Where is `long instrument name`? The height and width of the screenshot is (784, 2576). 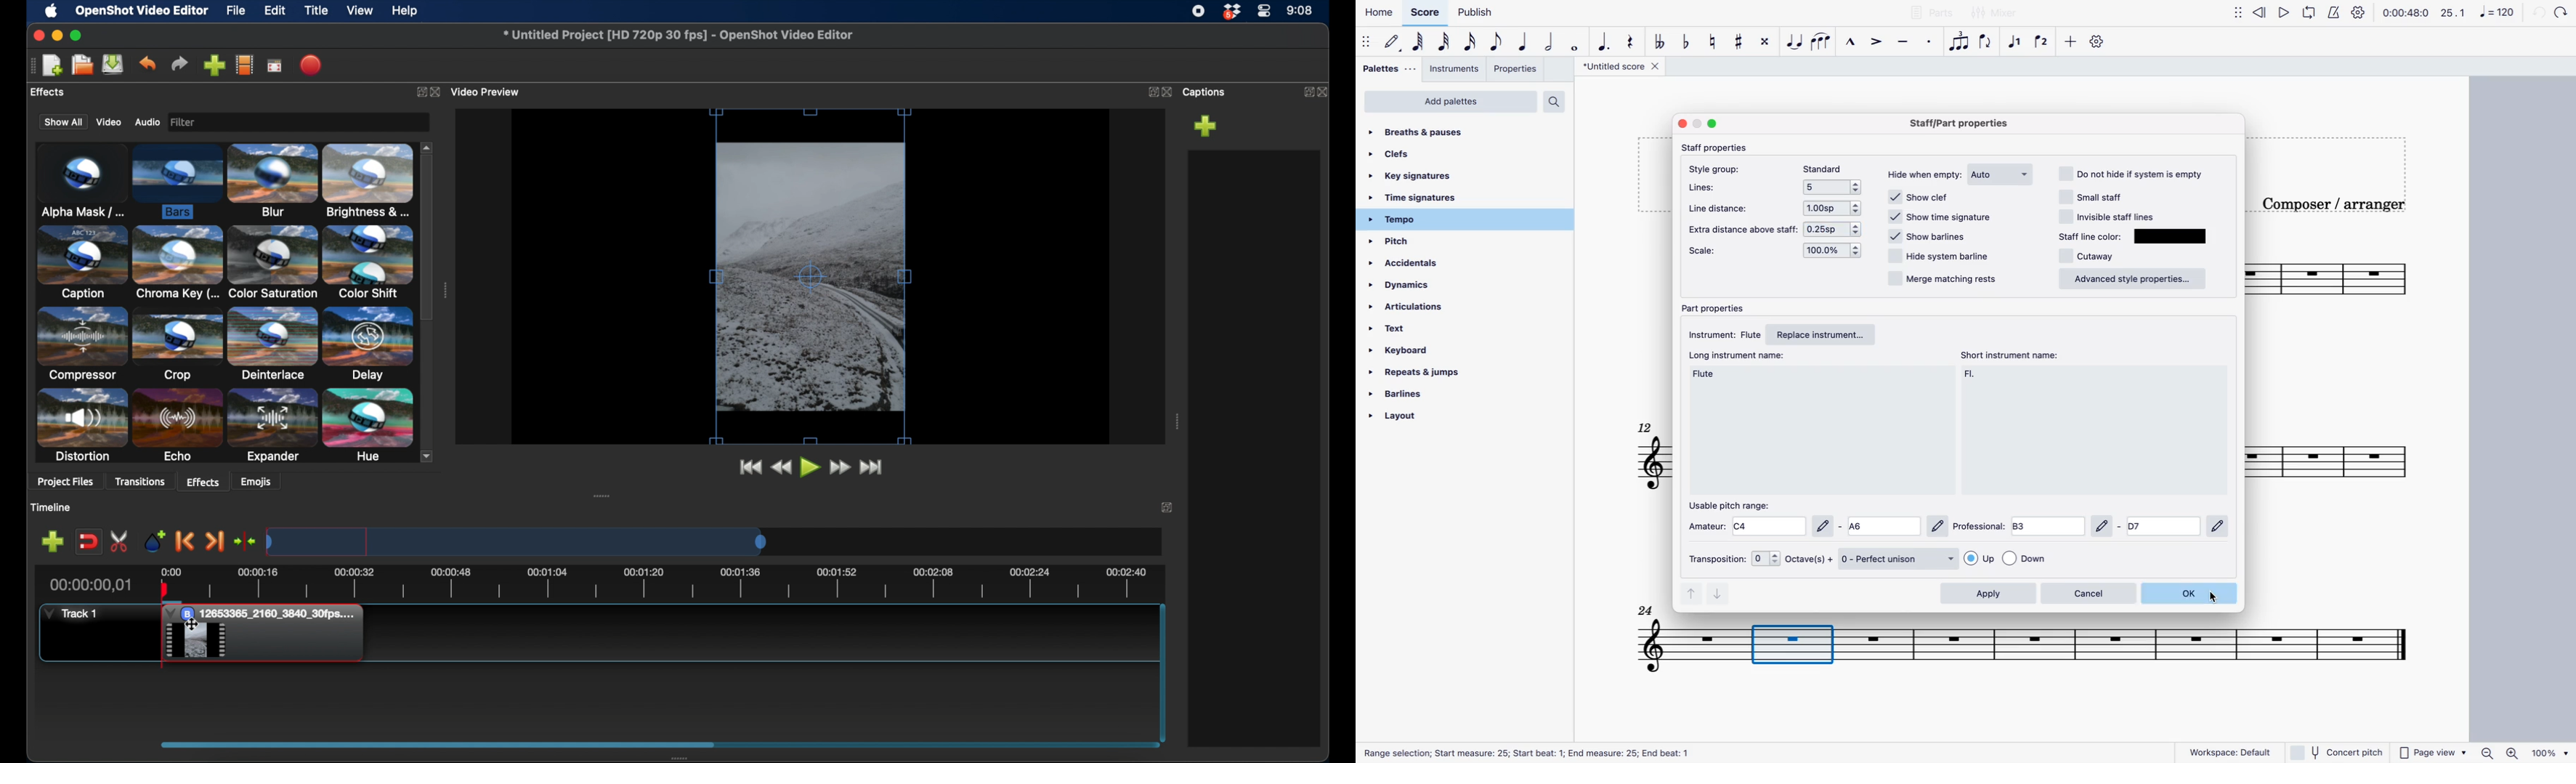 long instrument name is located at coordinates (1741, 355).